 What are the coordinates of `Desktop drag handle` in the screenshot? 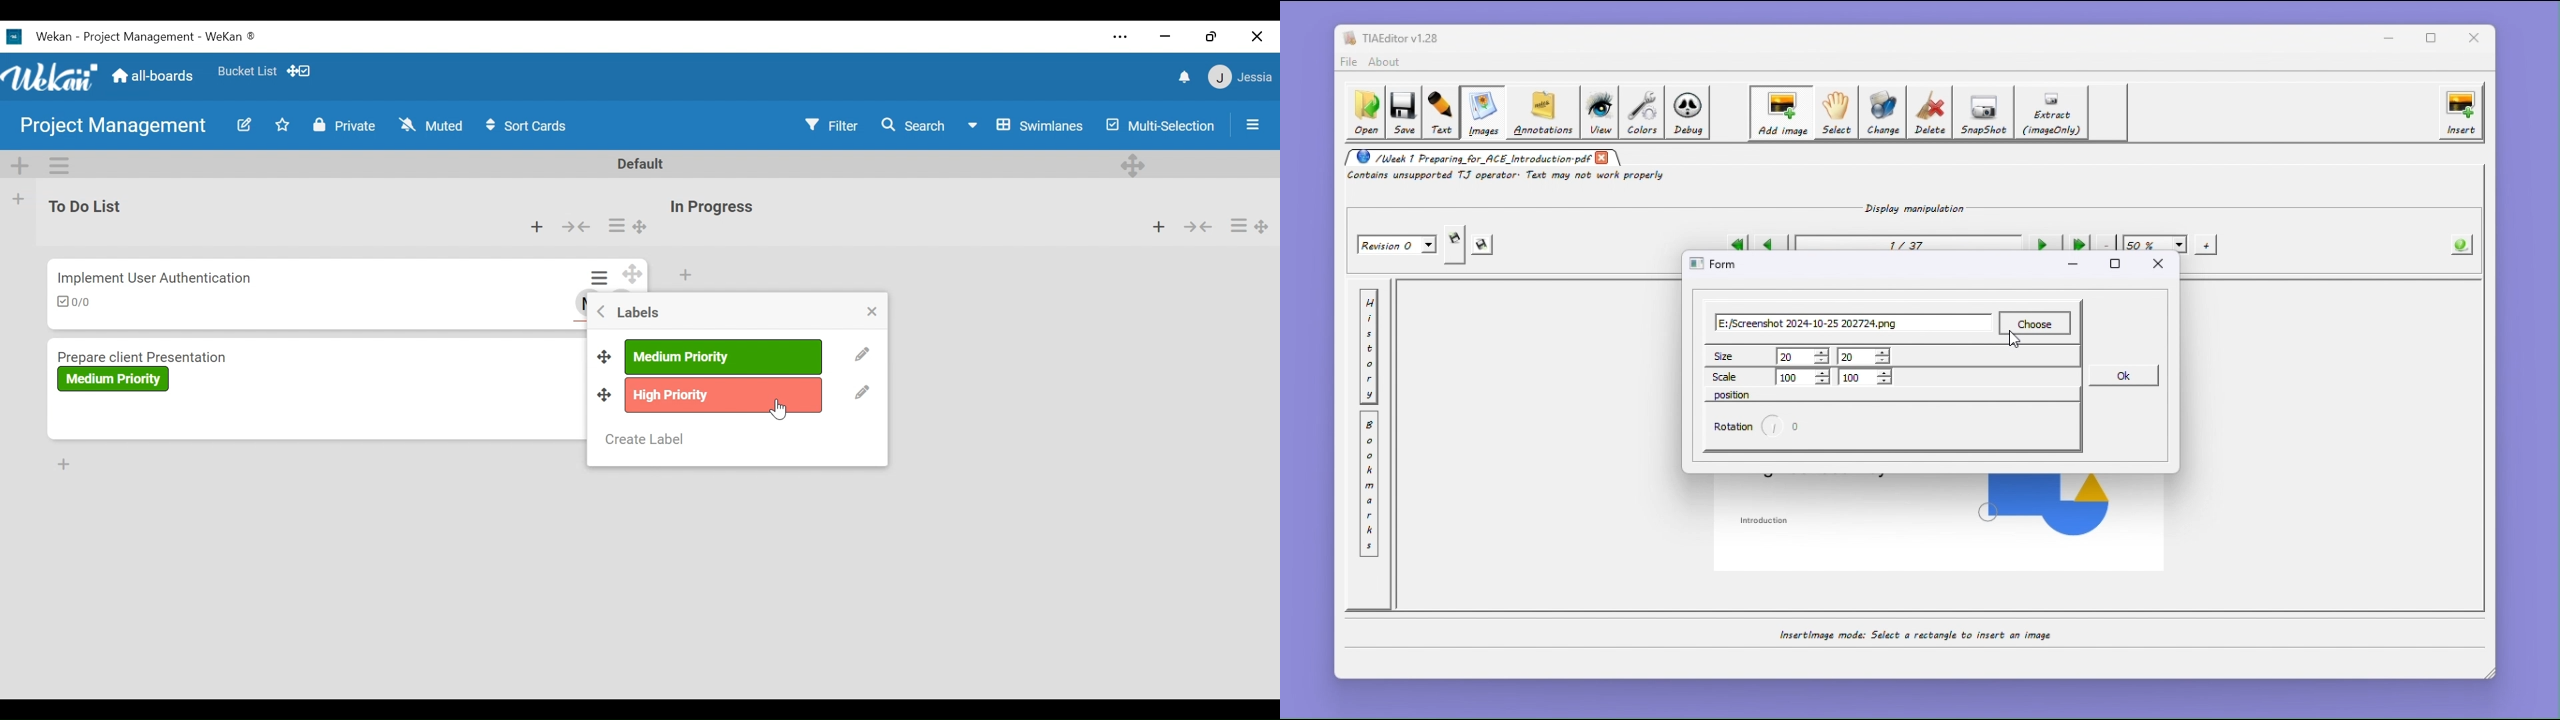 It's located at (1262, 226).